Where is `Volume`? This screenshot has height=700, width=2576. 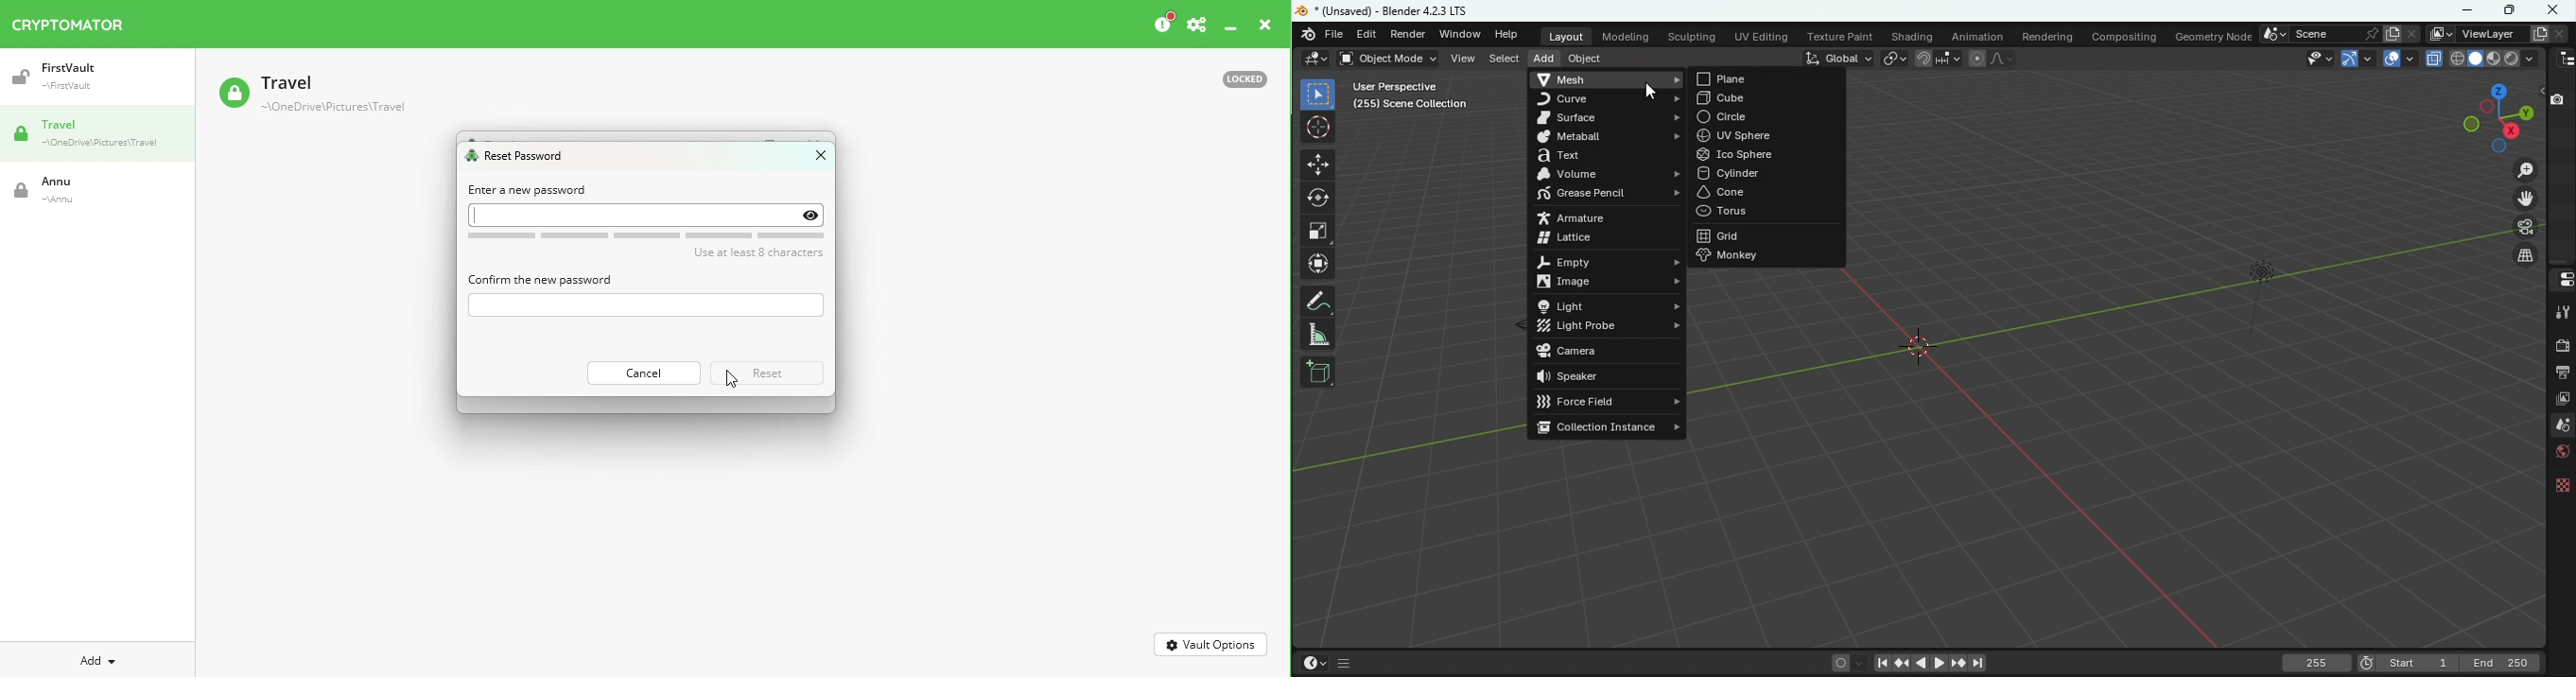
Volume is located at coordinates (1609, 173).